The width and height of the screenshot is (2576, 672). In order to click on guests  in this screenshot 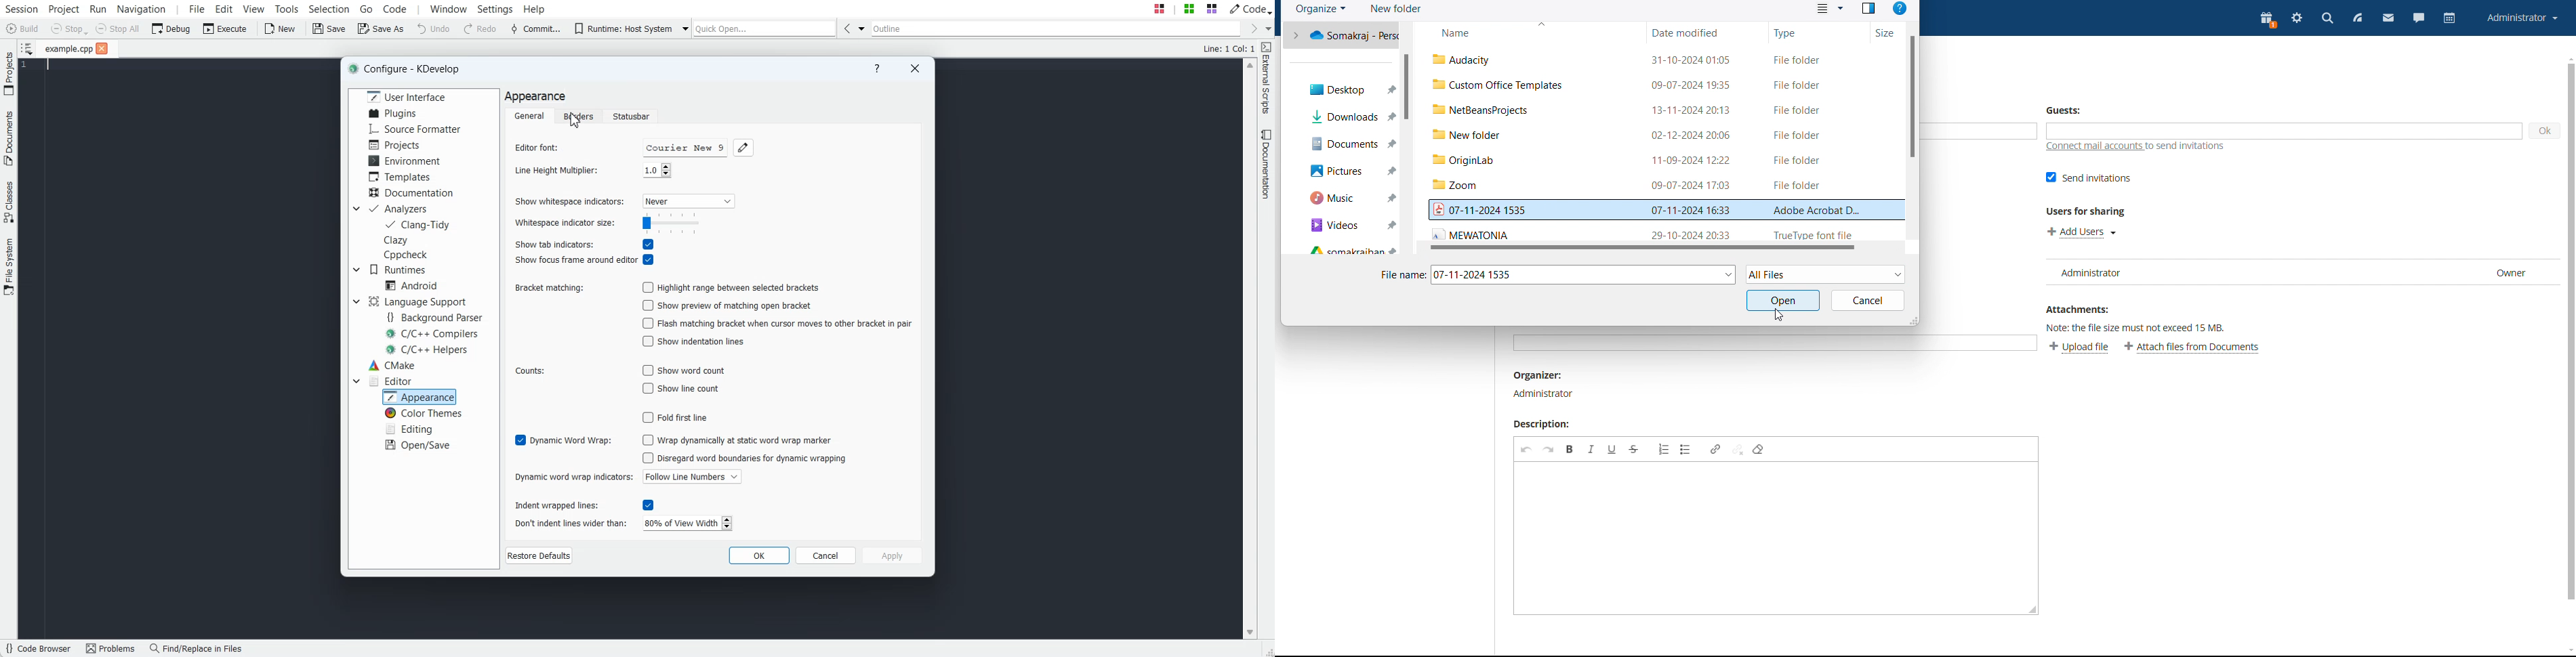, I will do `click(2067, 109)`.